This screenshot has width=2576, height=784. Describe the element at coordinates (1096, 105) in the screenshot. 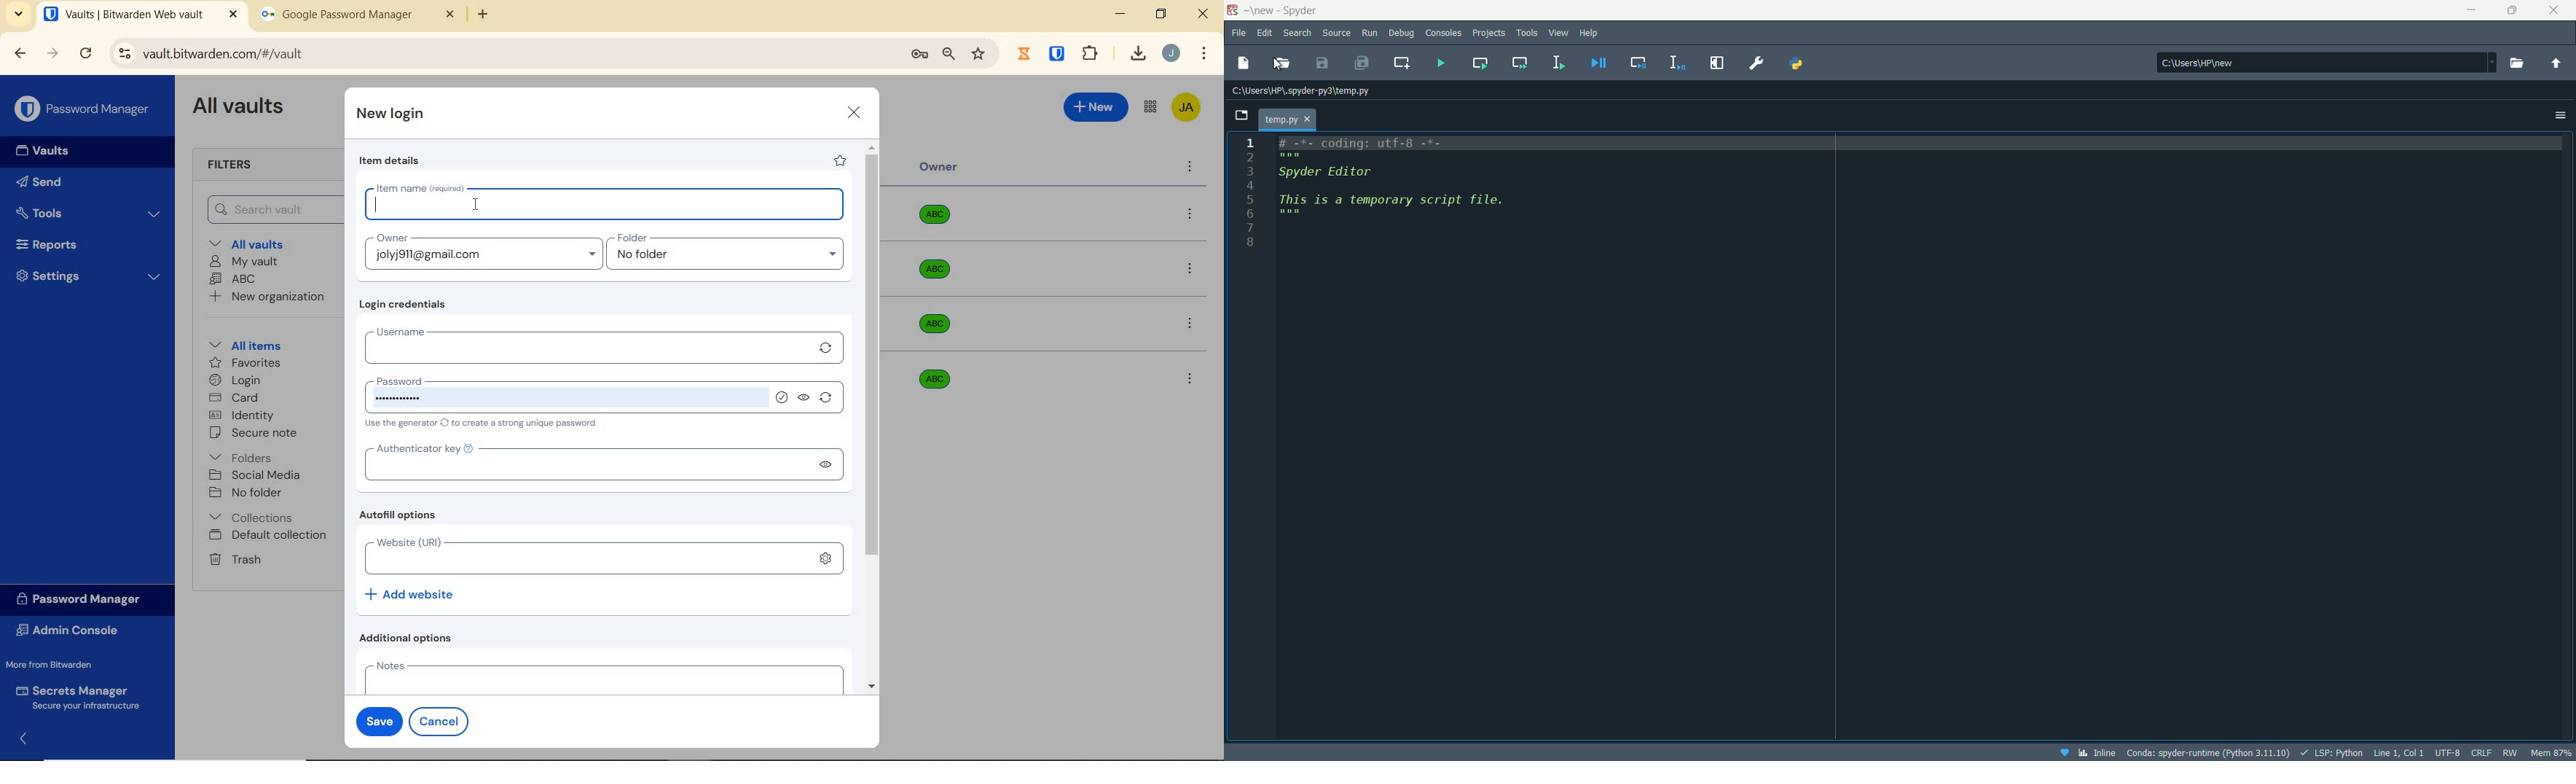

I see `New` at that location.